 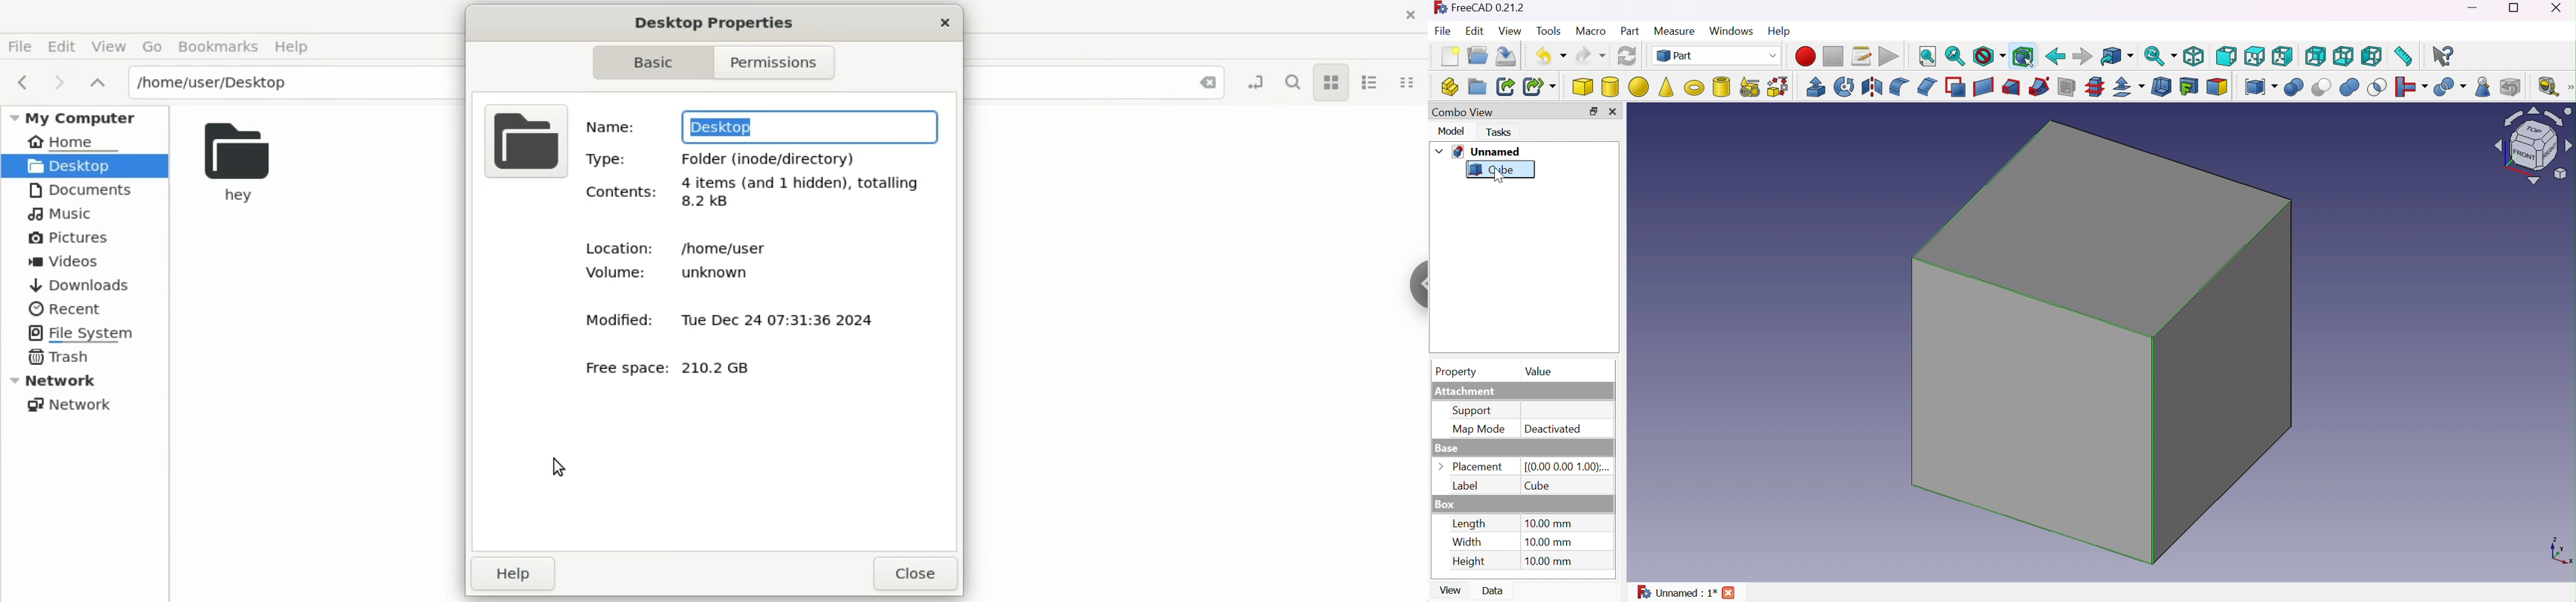 I want to click on Create ruled surface, so click(x=1985, y=88).